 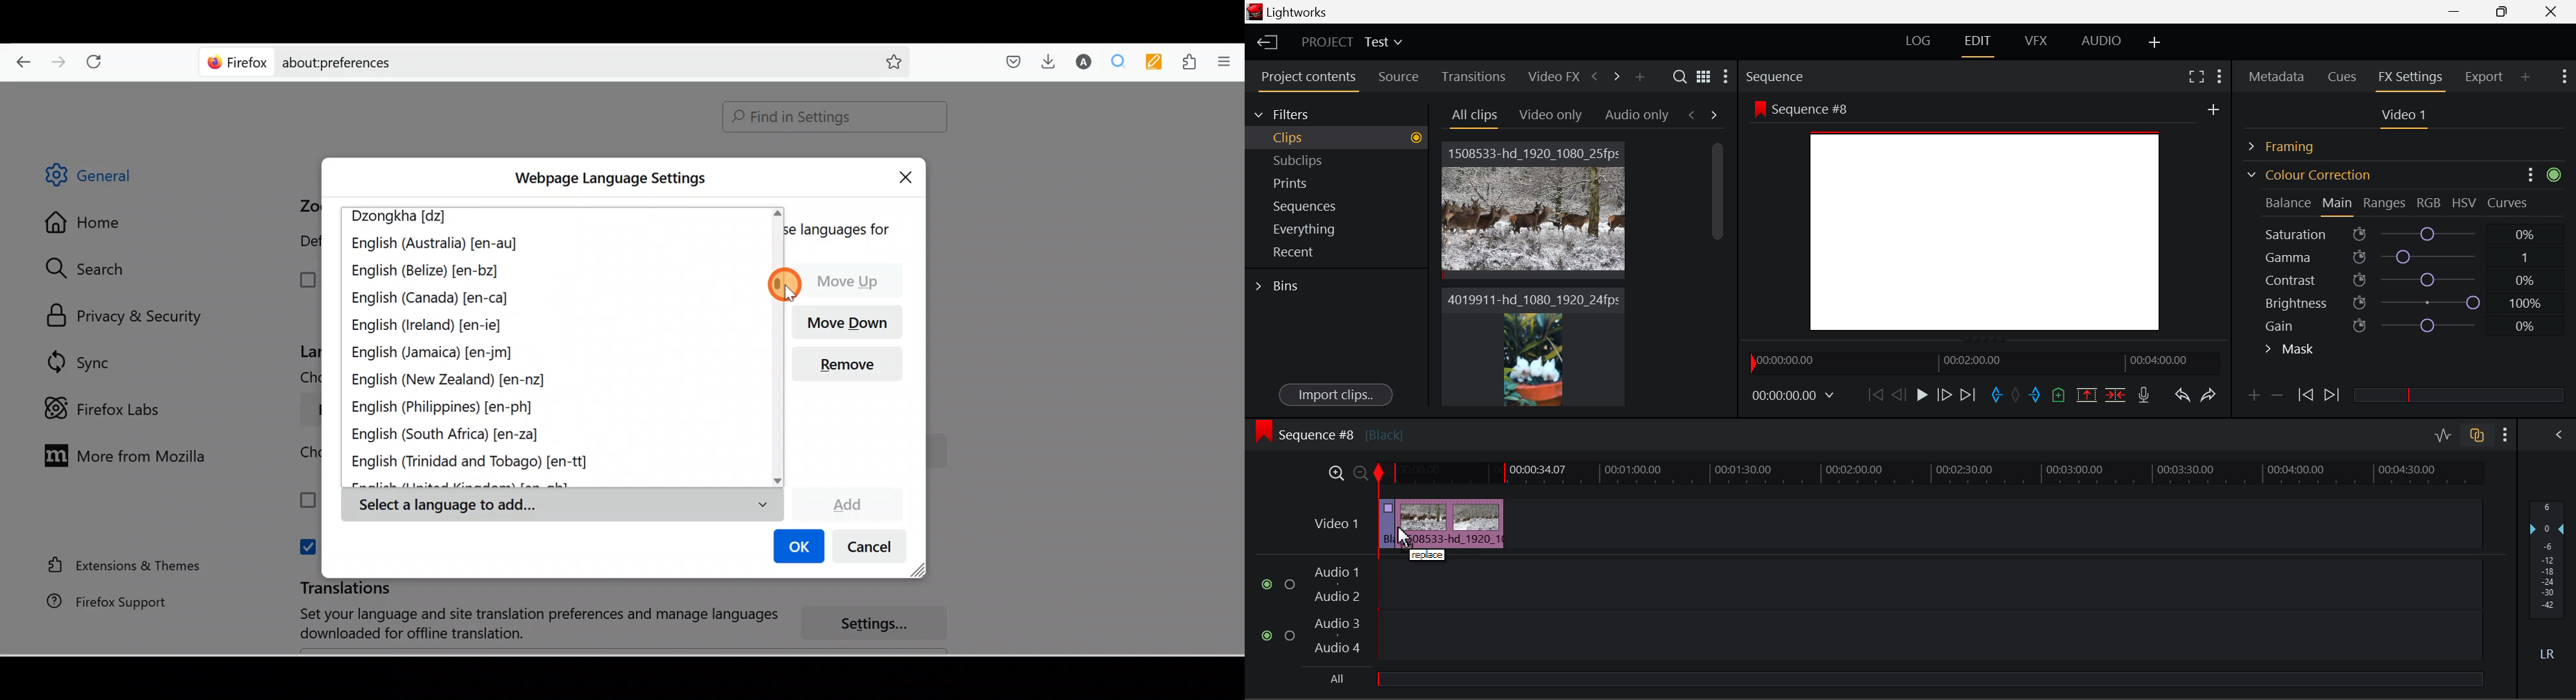 What do you see at coordinates (1333, 679) in the screenshot?
I see `All` at bounding box center [1333, 679].